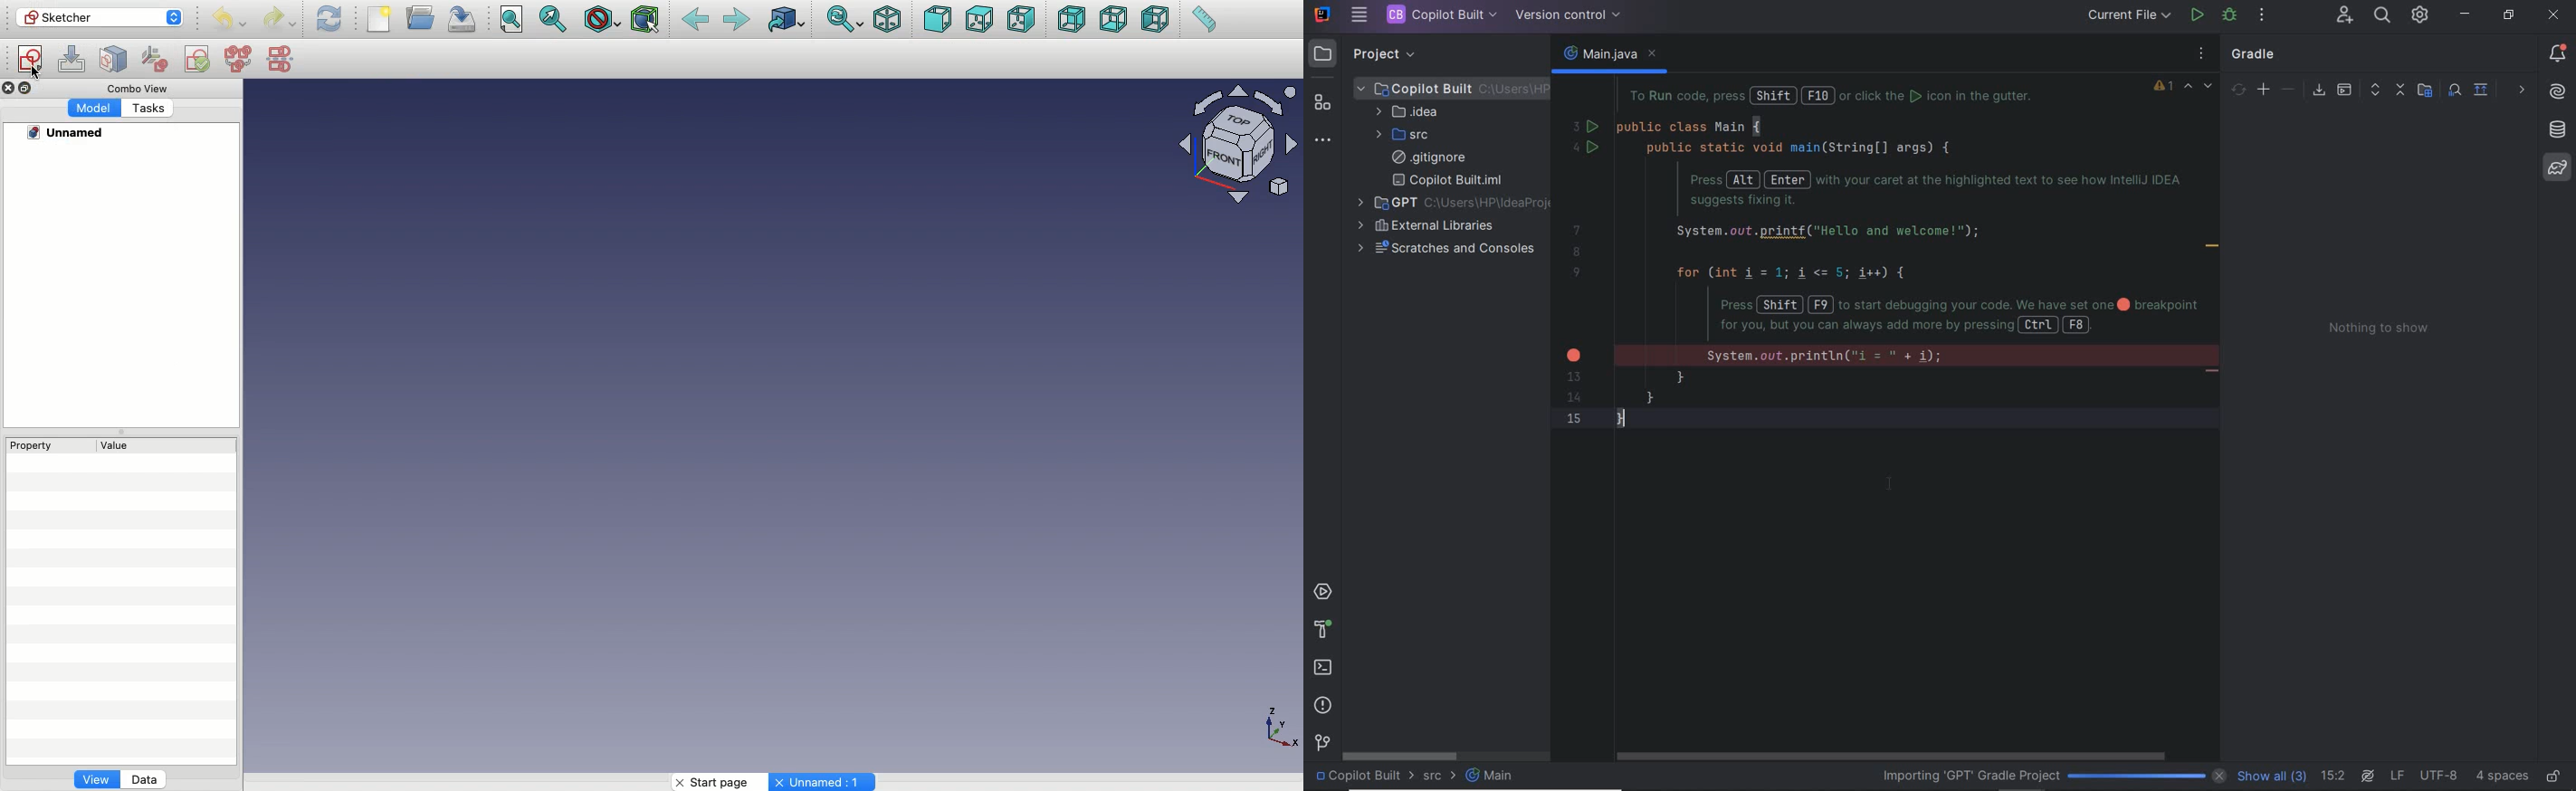  I want to click on copilot built.iml, so click(1450, 180).